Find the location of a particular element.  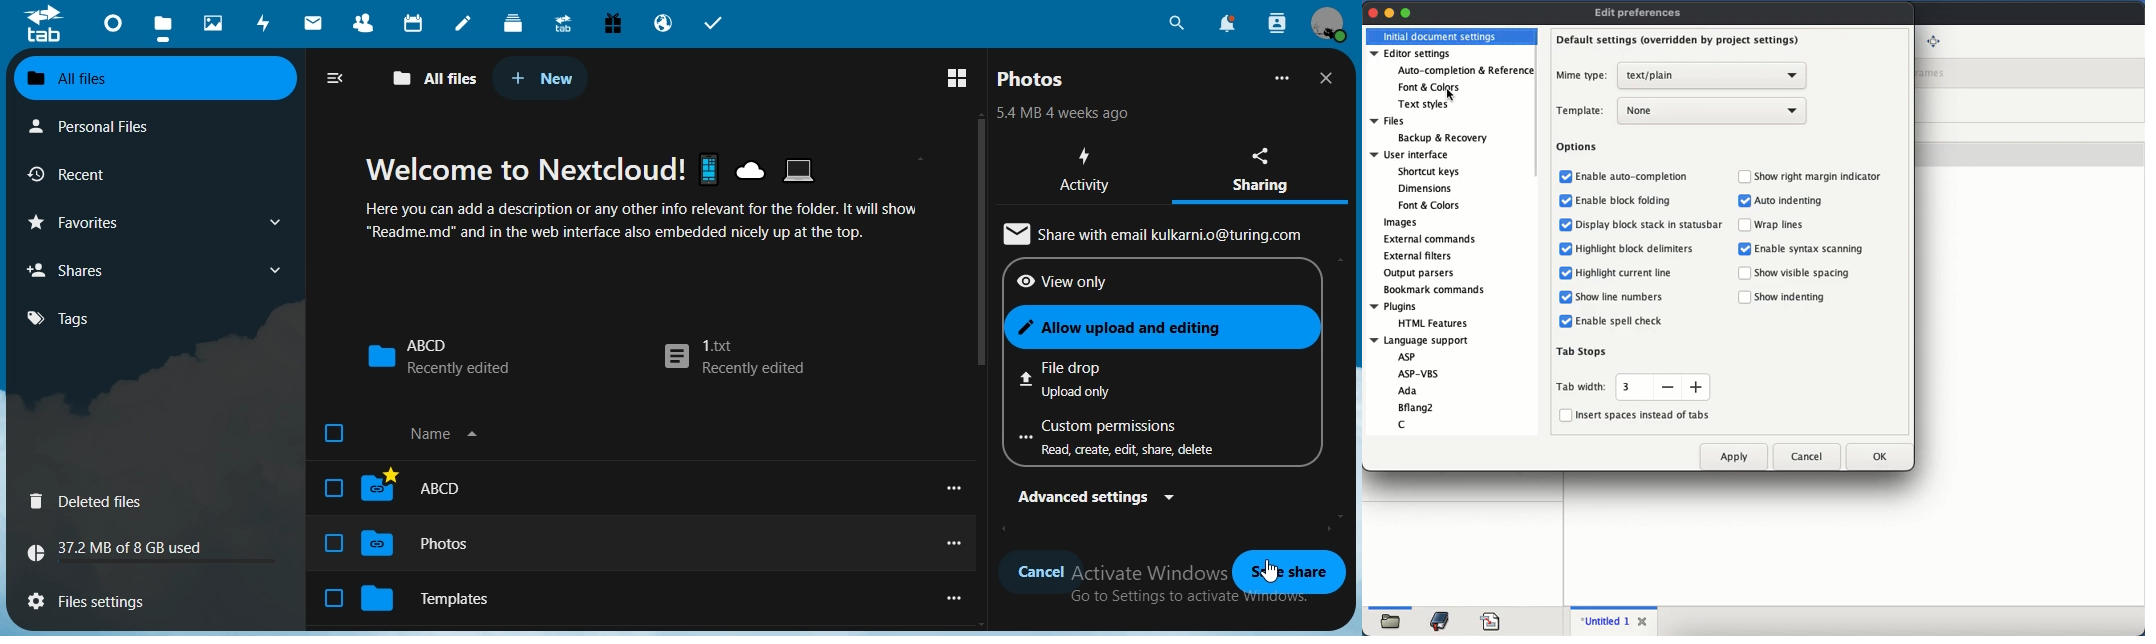

maximize is located at coordinates (1407, 12).